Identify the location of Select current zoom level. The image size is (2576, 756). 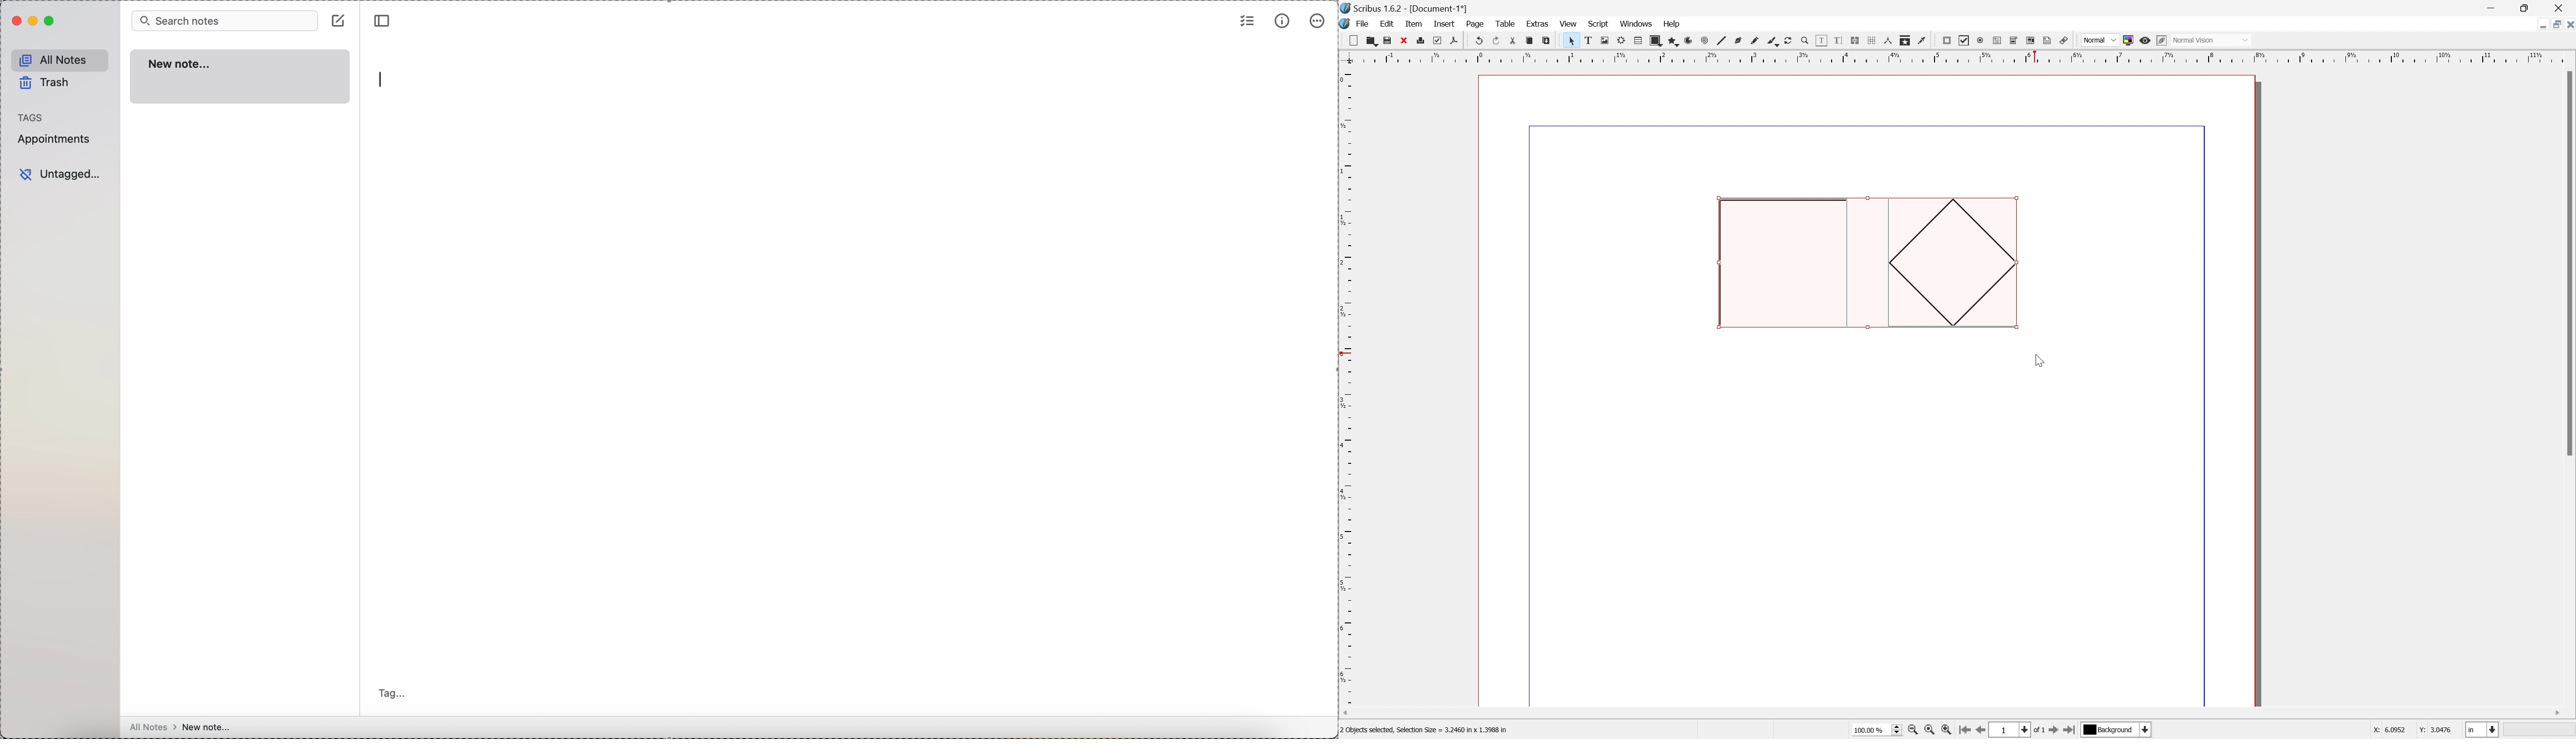
(1874, 729).